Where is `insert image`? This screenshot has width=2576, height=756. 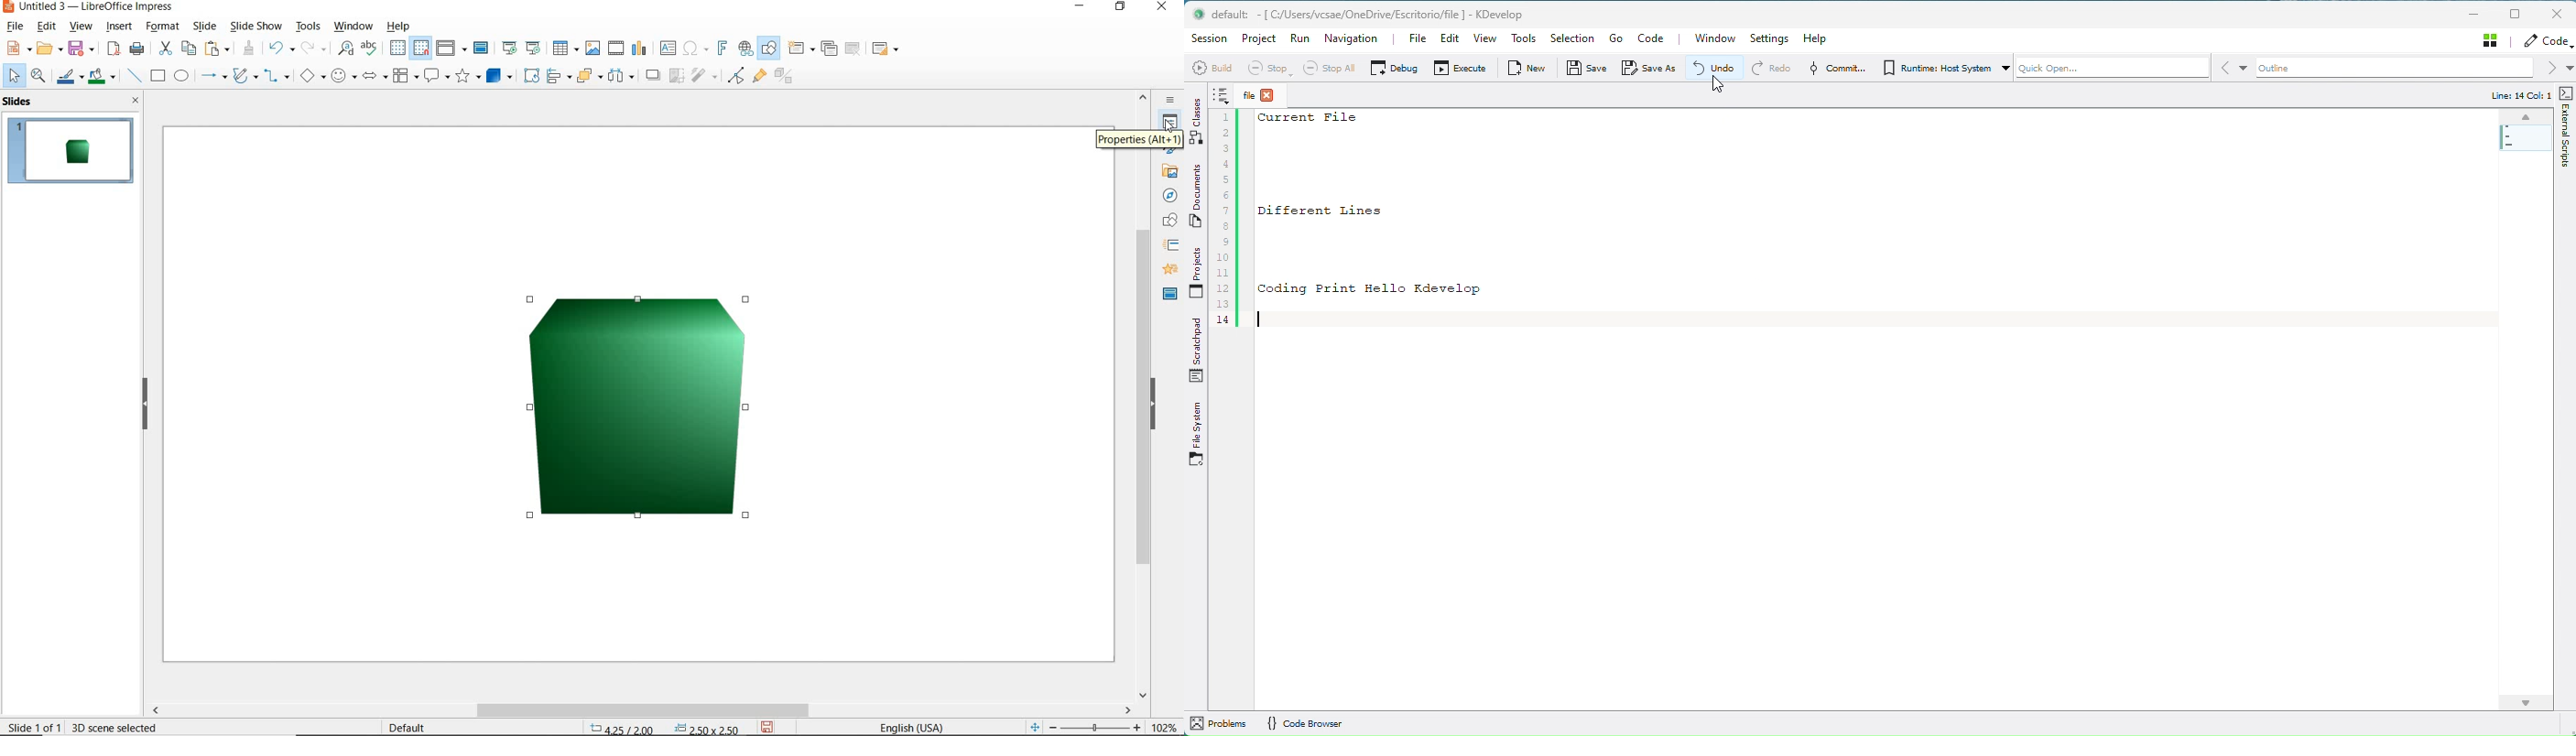
insert image is located at coordinates (593, 49).